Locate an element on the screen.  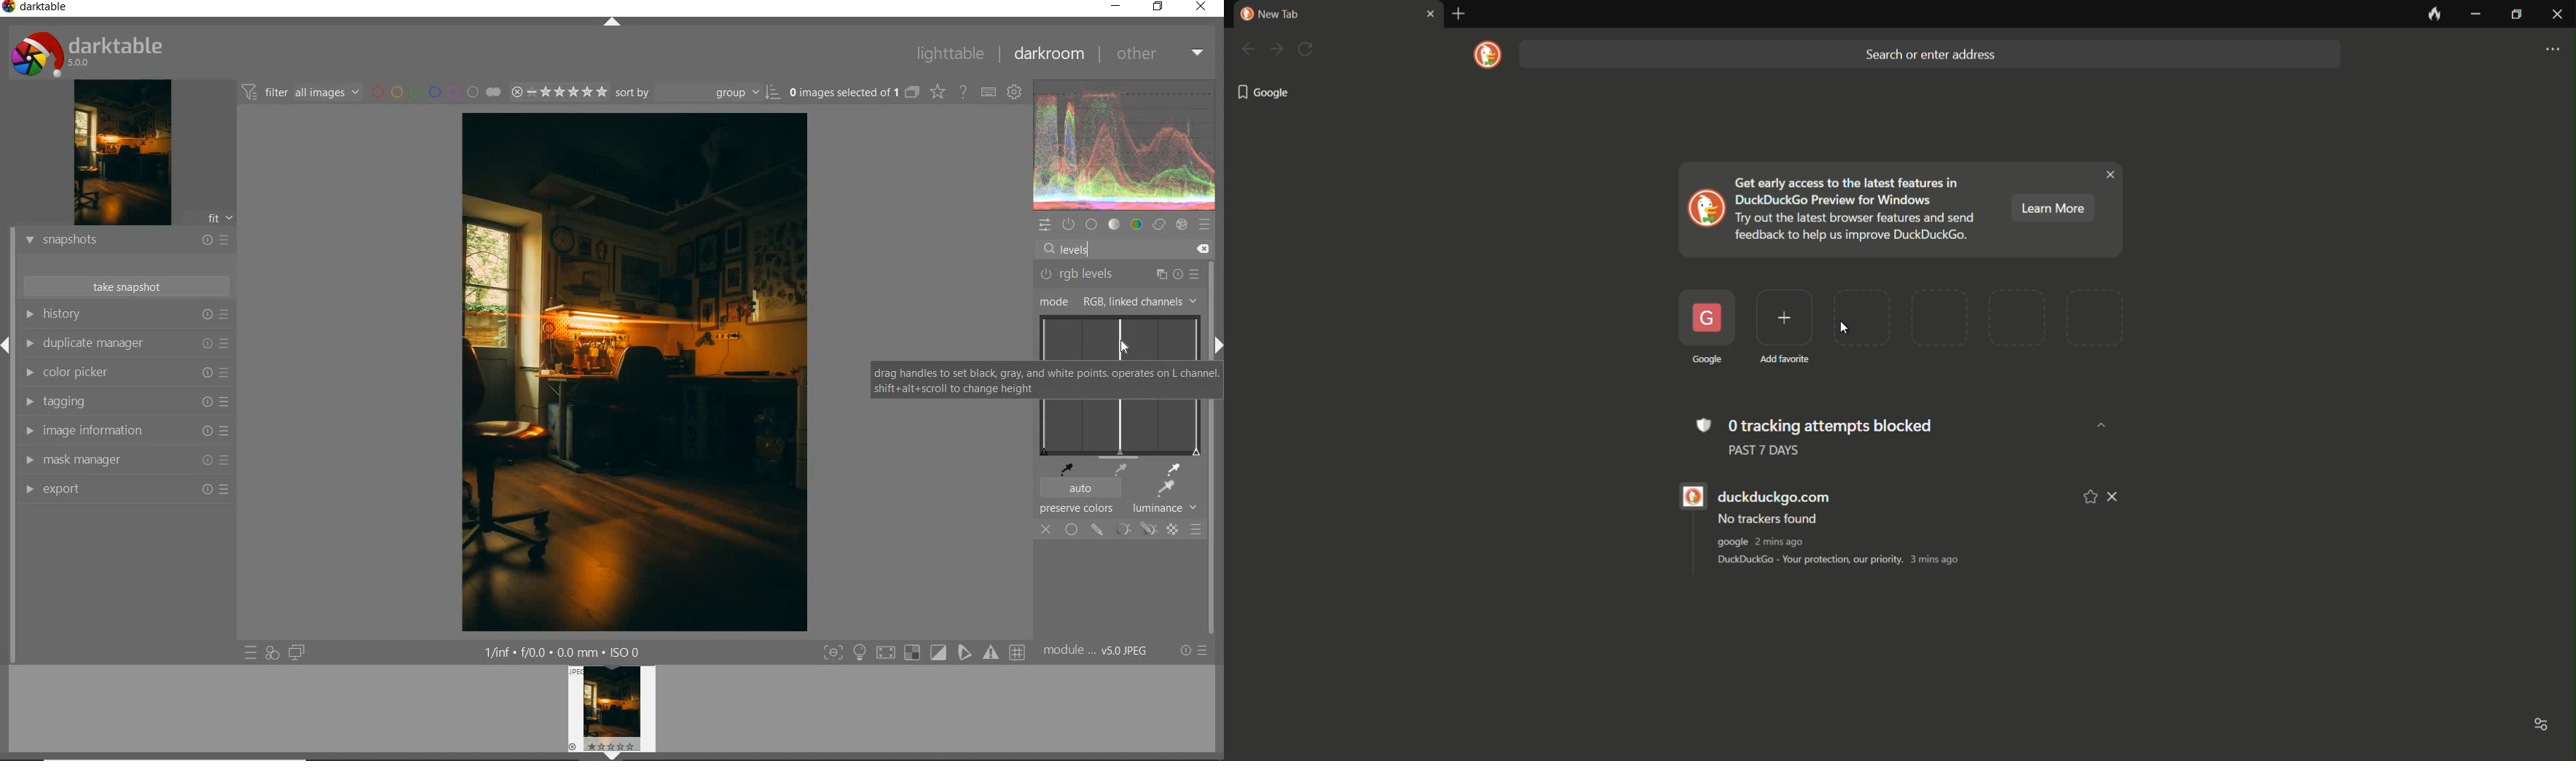
correct is located at coordinates (1159, 225).